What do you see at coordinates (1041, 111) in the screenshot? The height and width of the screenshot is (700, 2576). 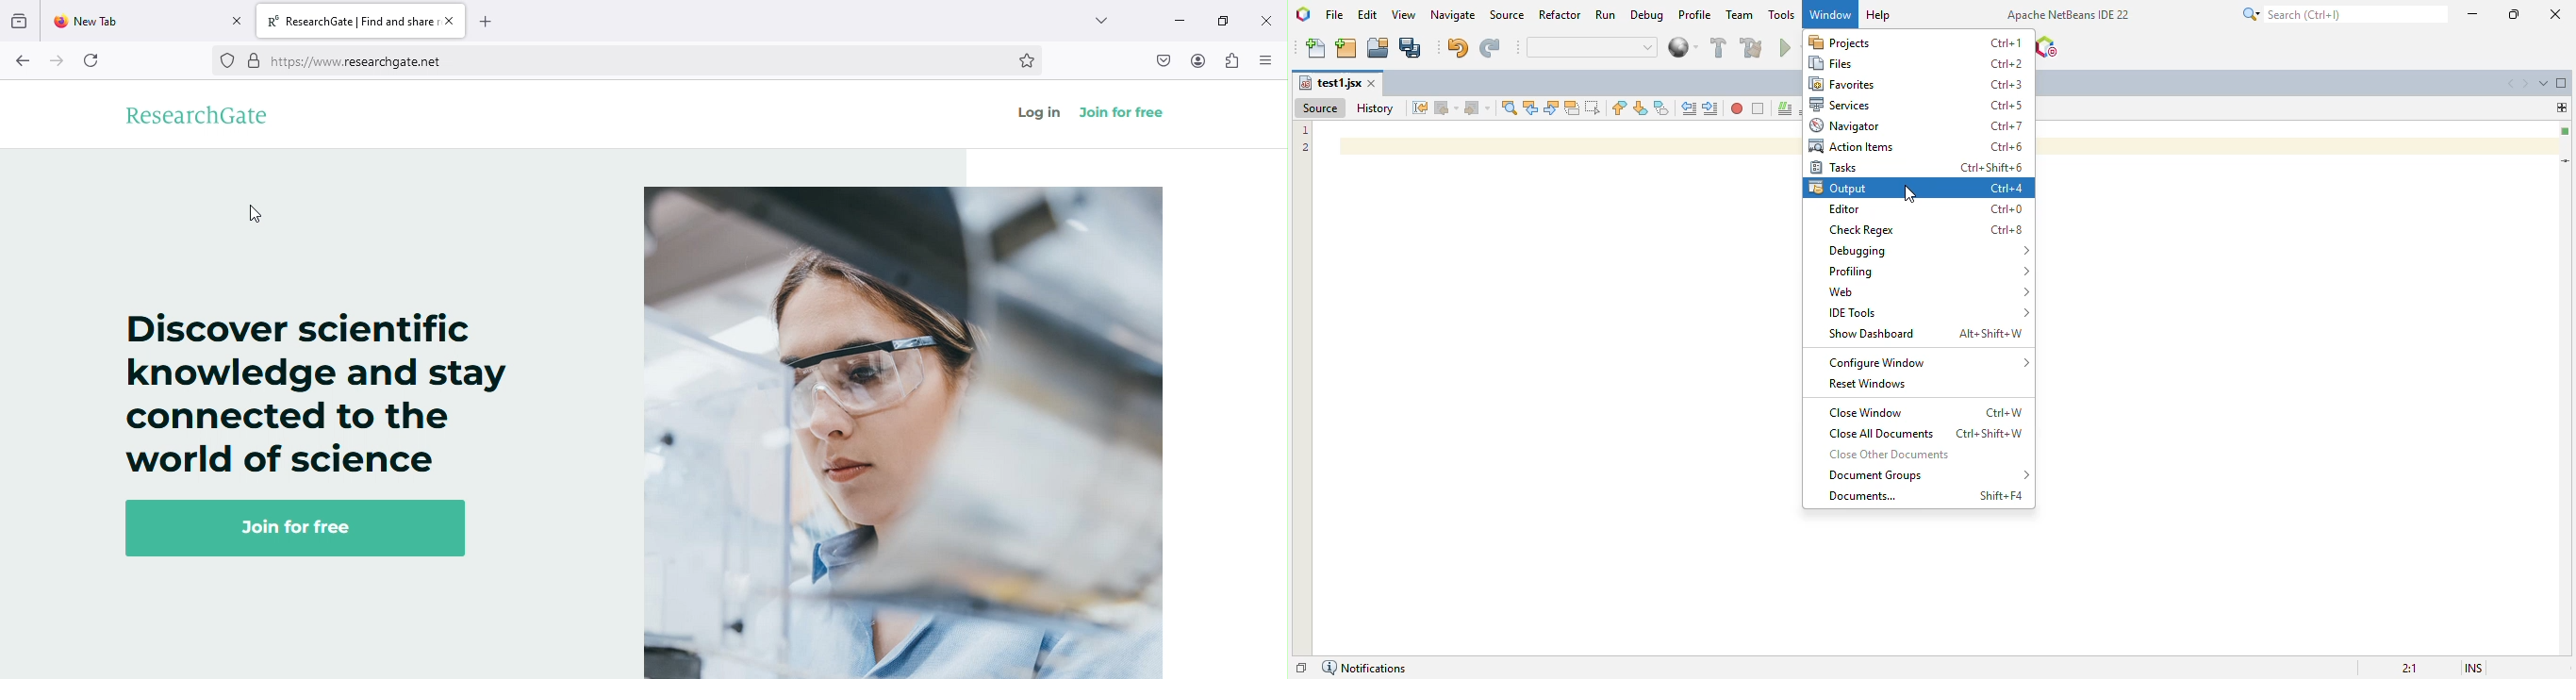 I see `log in` at bounding box center [1041, 111].